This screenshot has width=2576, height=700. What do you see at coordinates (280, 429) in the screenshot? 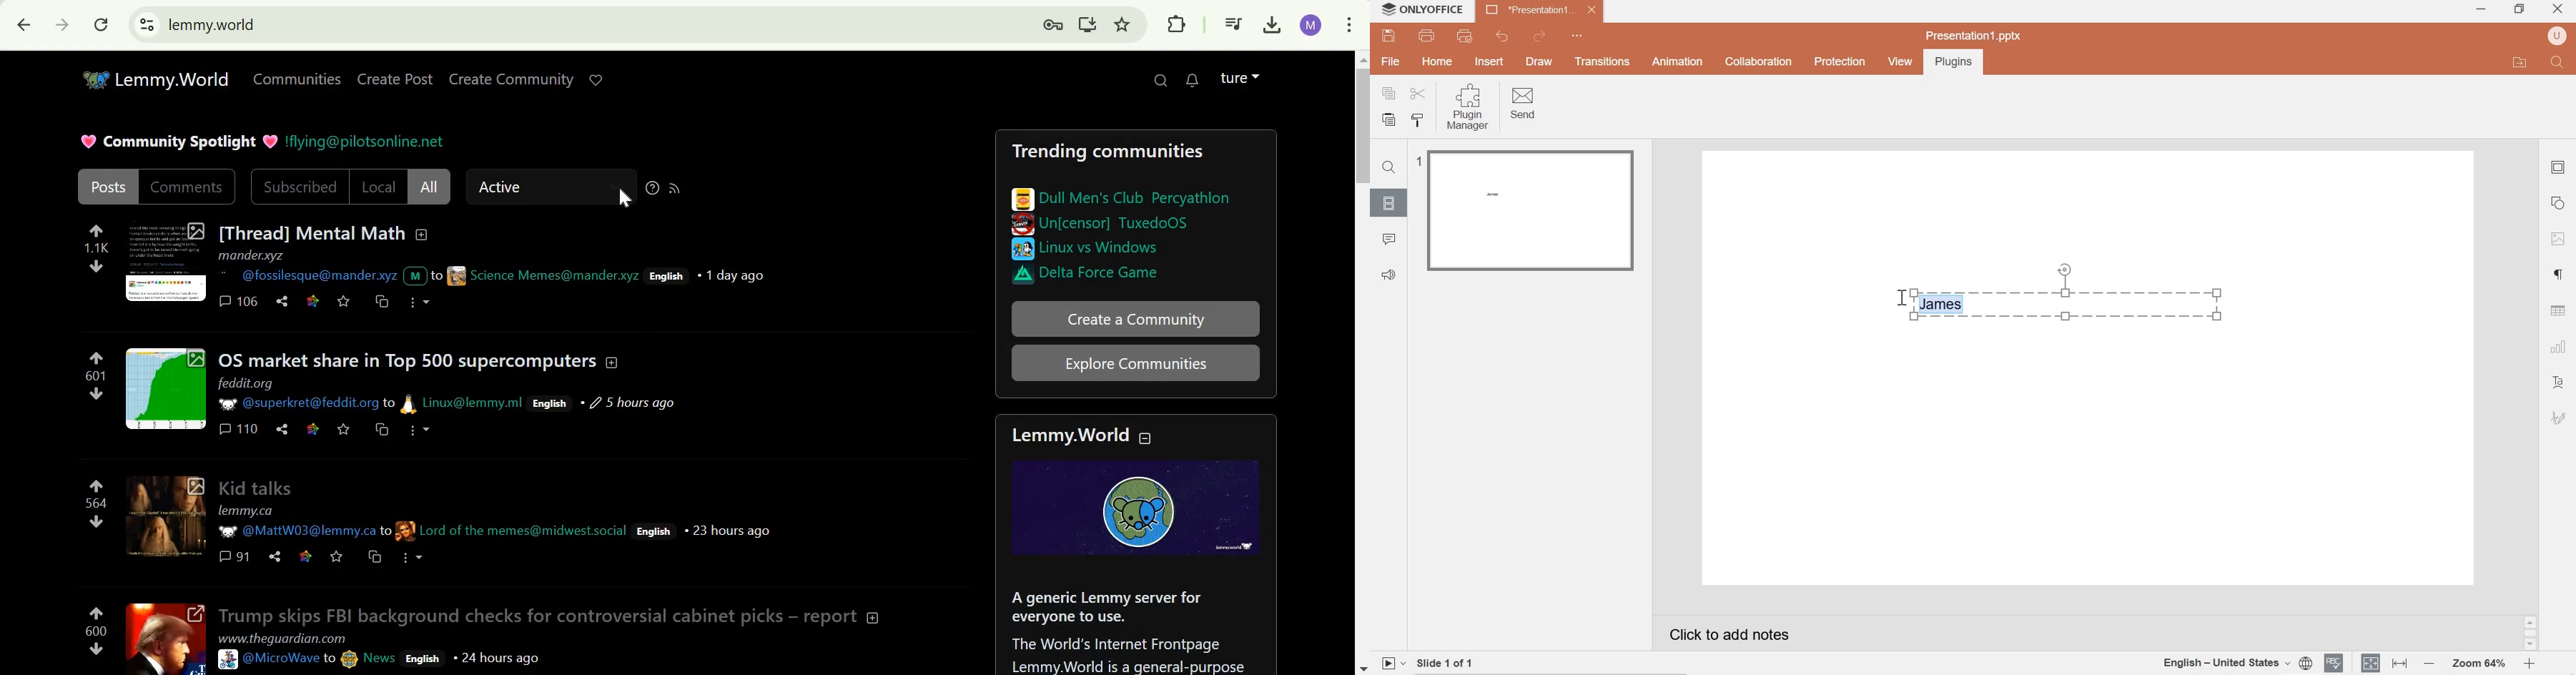
I see `share` at bounding box center [280, 429].